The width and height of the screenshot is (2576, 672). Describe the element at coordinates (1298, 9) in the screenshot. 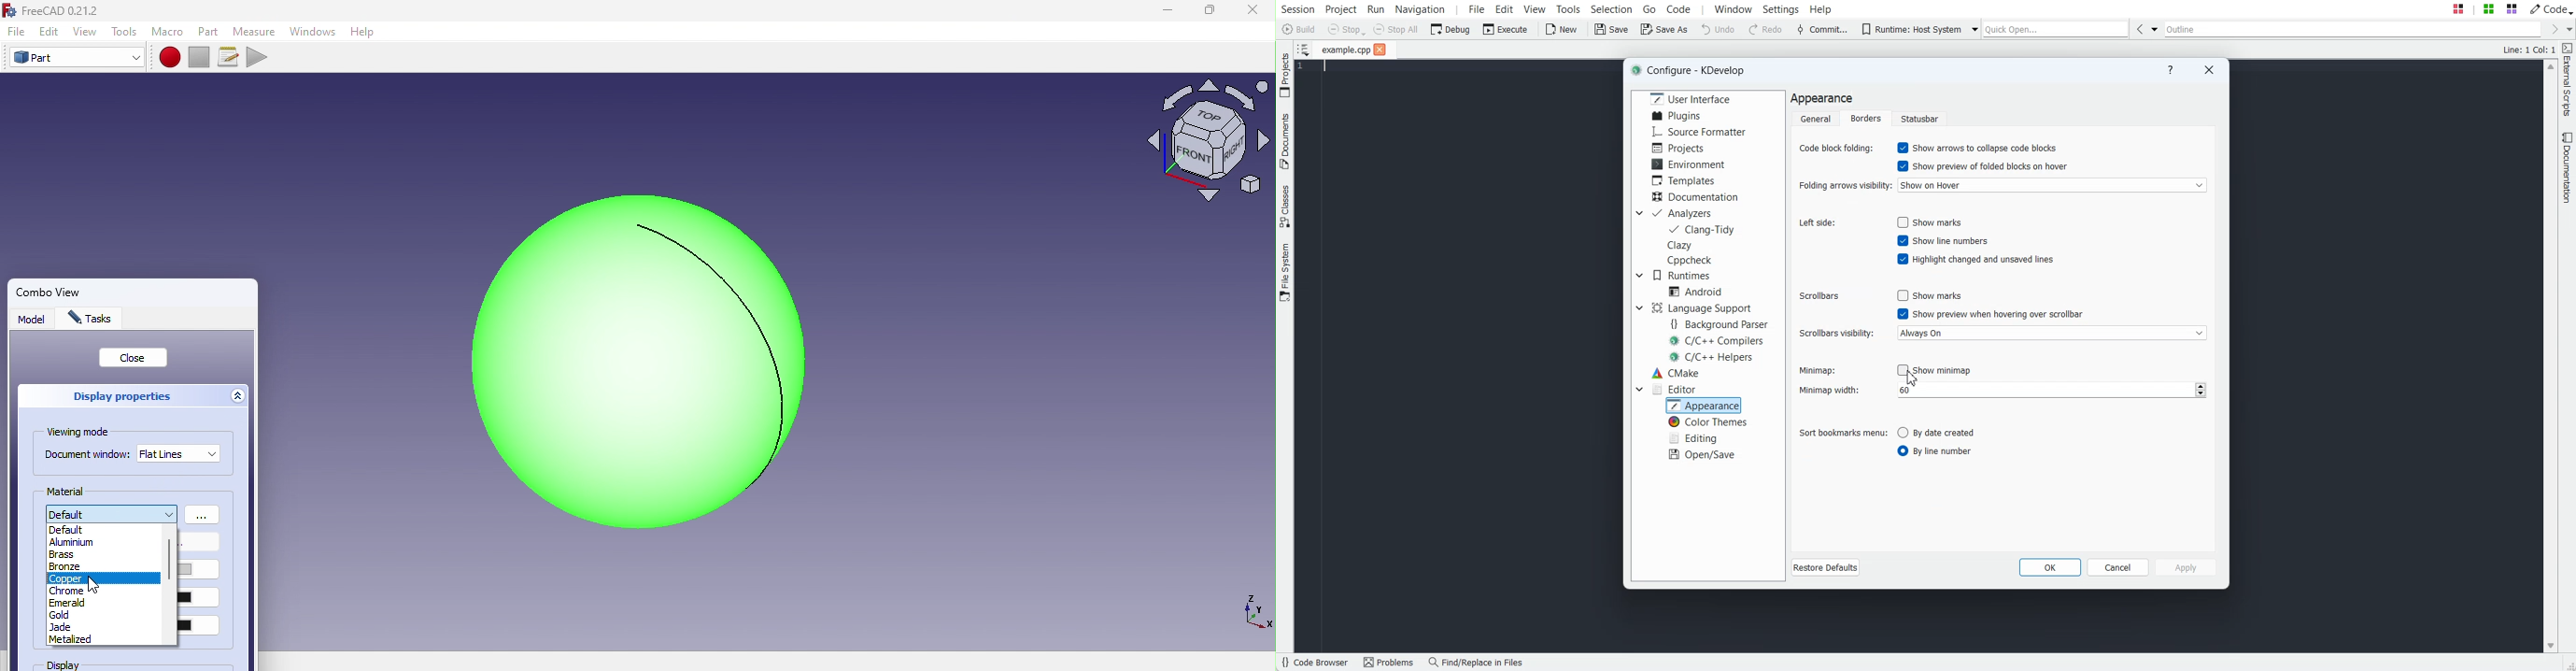

I see `Session` at that location.